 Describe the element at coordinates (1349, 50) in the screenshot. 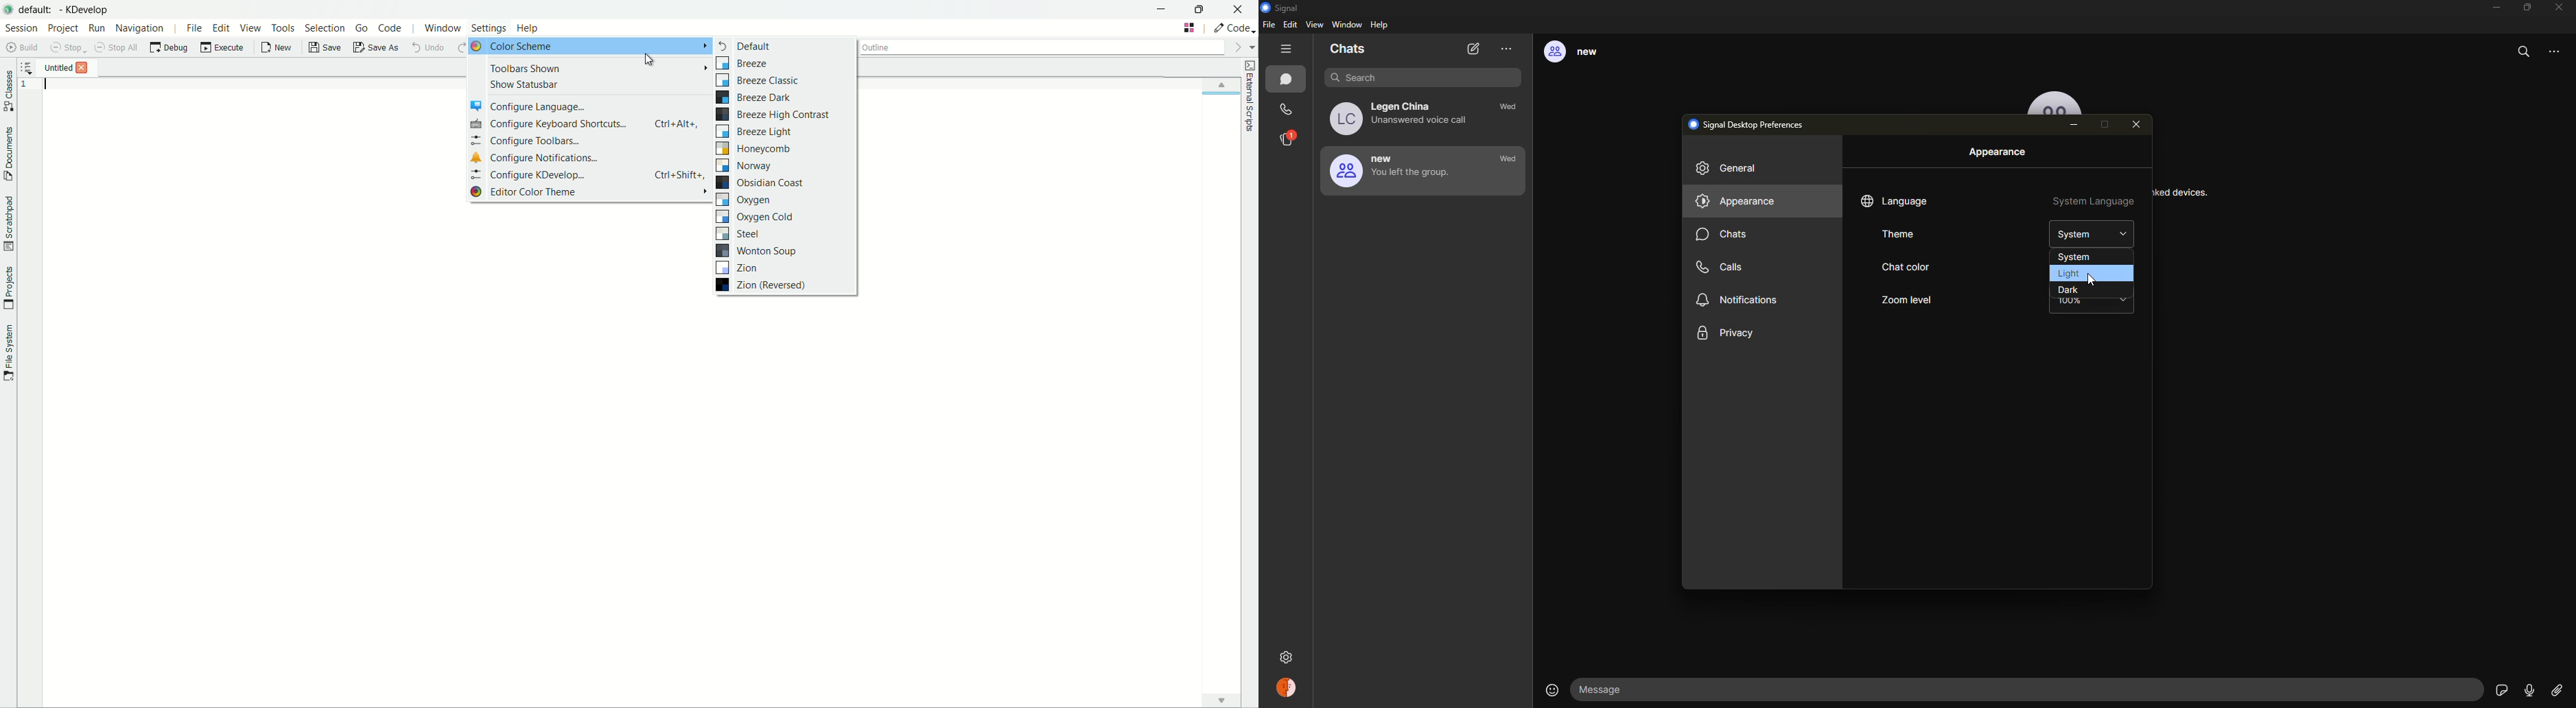

I see `chats` at that location.